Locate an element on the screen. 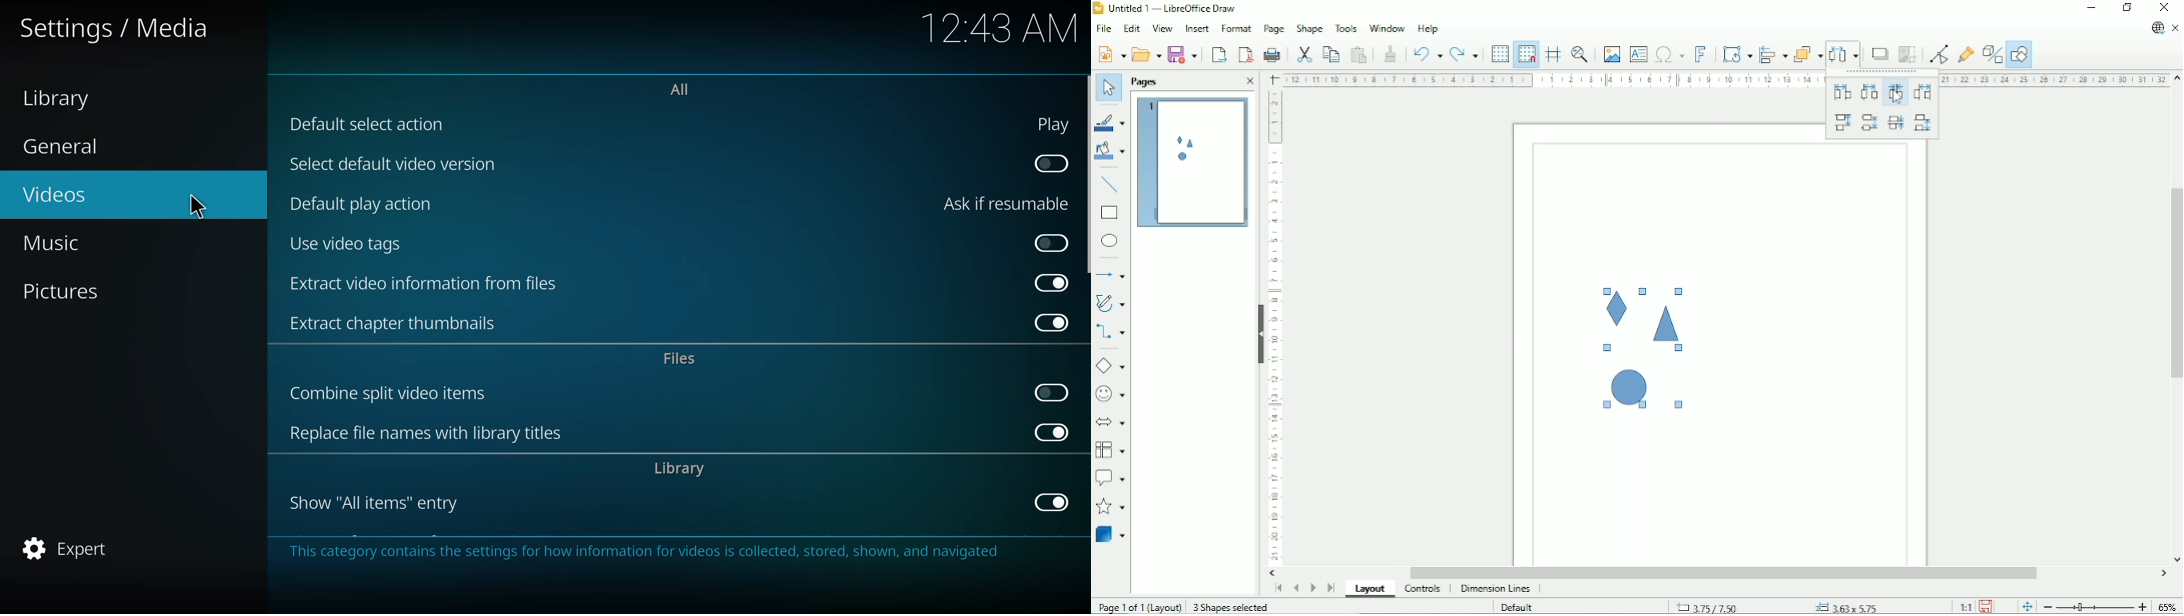  Export is located at coordinates (1218, 54).